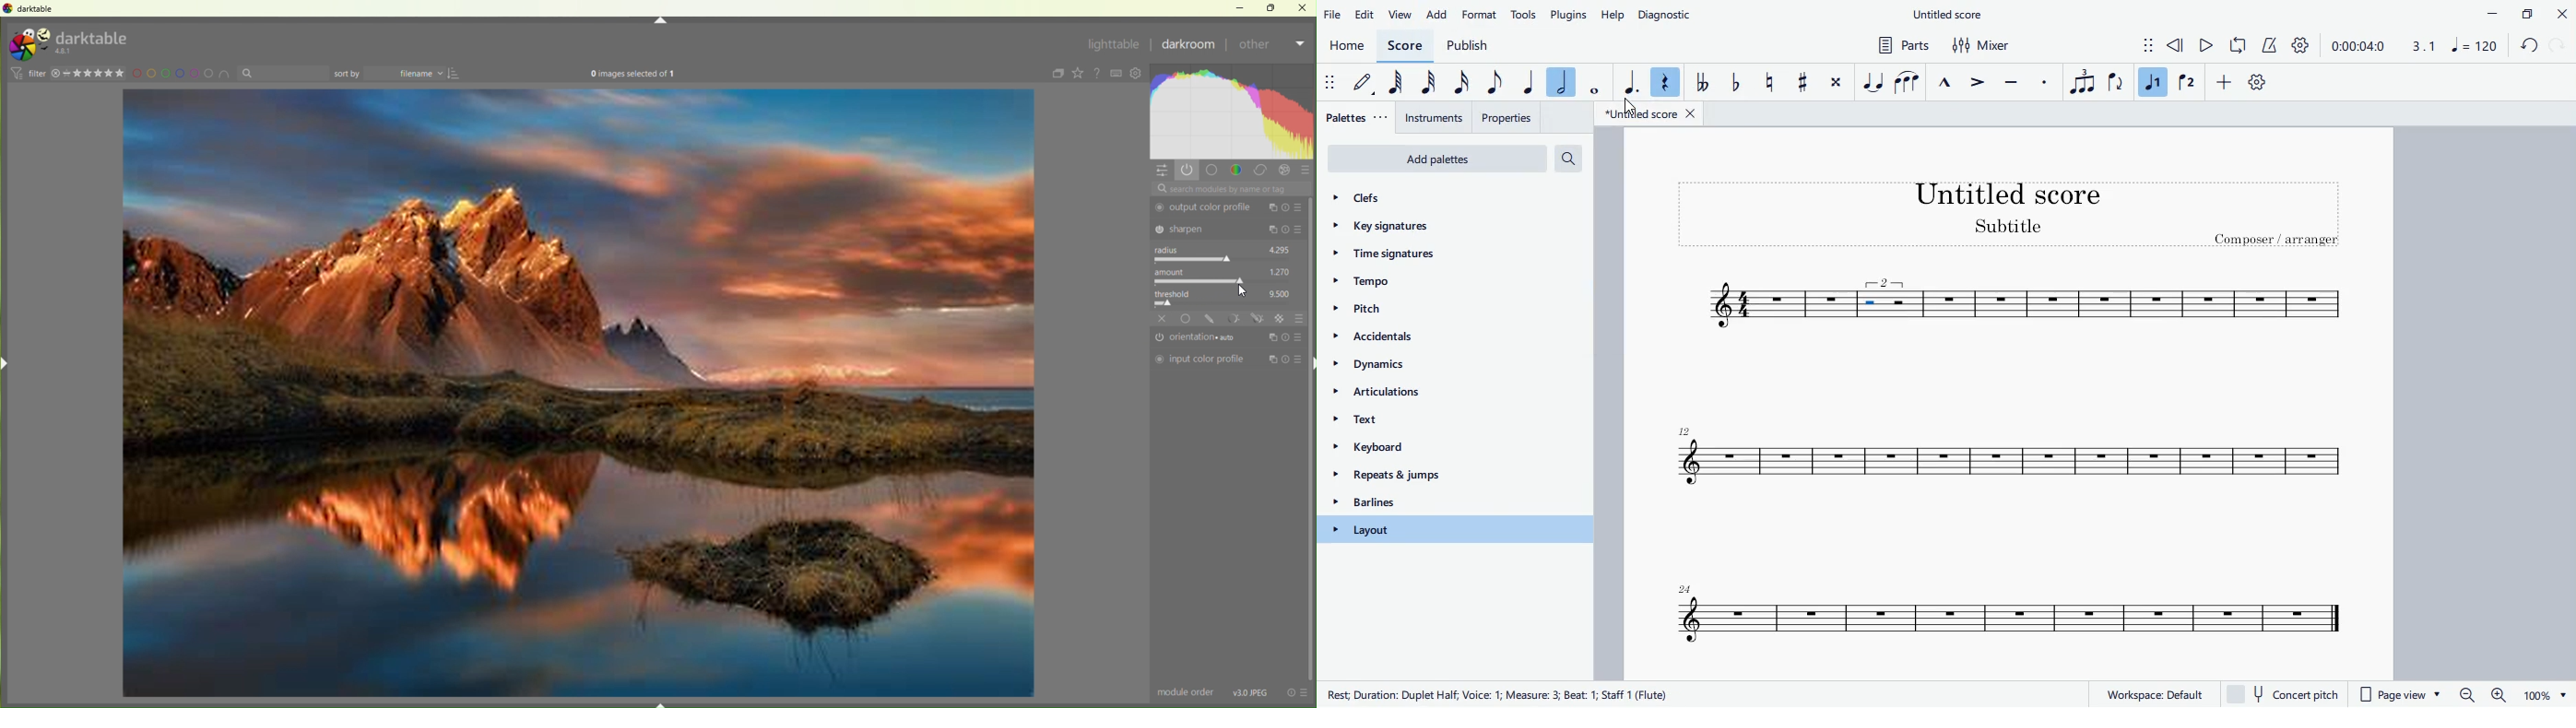 This screenshot has height=728, width=2576. Describe the element at coordinates (1187, 318) in the screenshot. I see `base` at that location.